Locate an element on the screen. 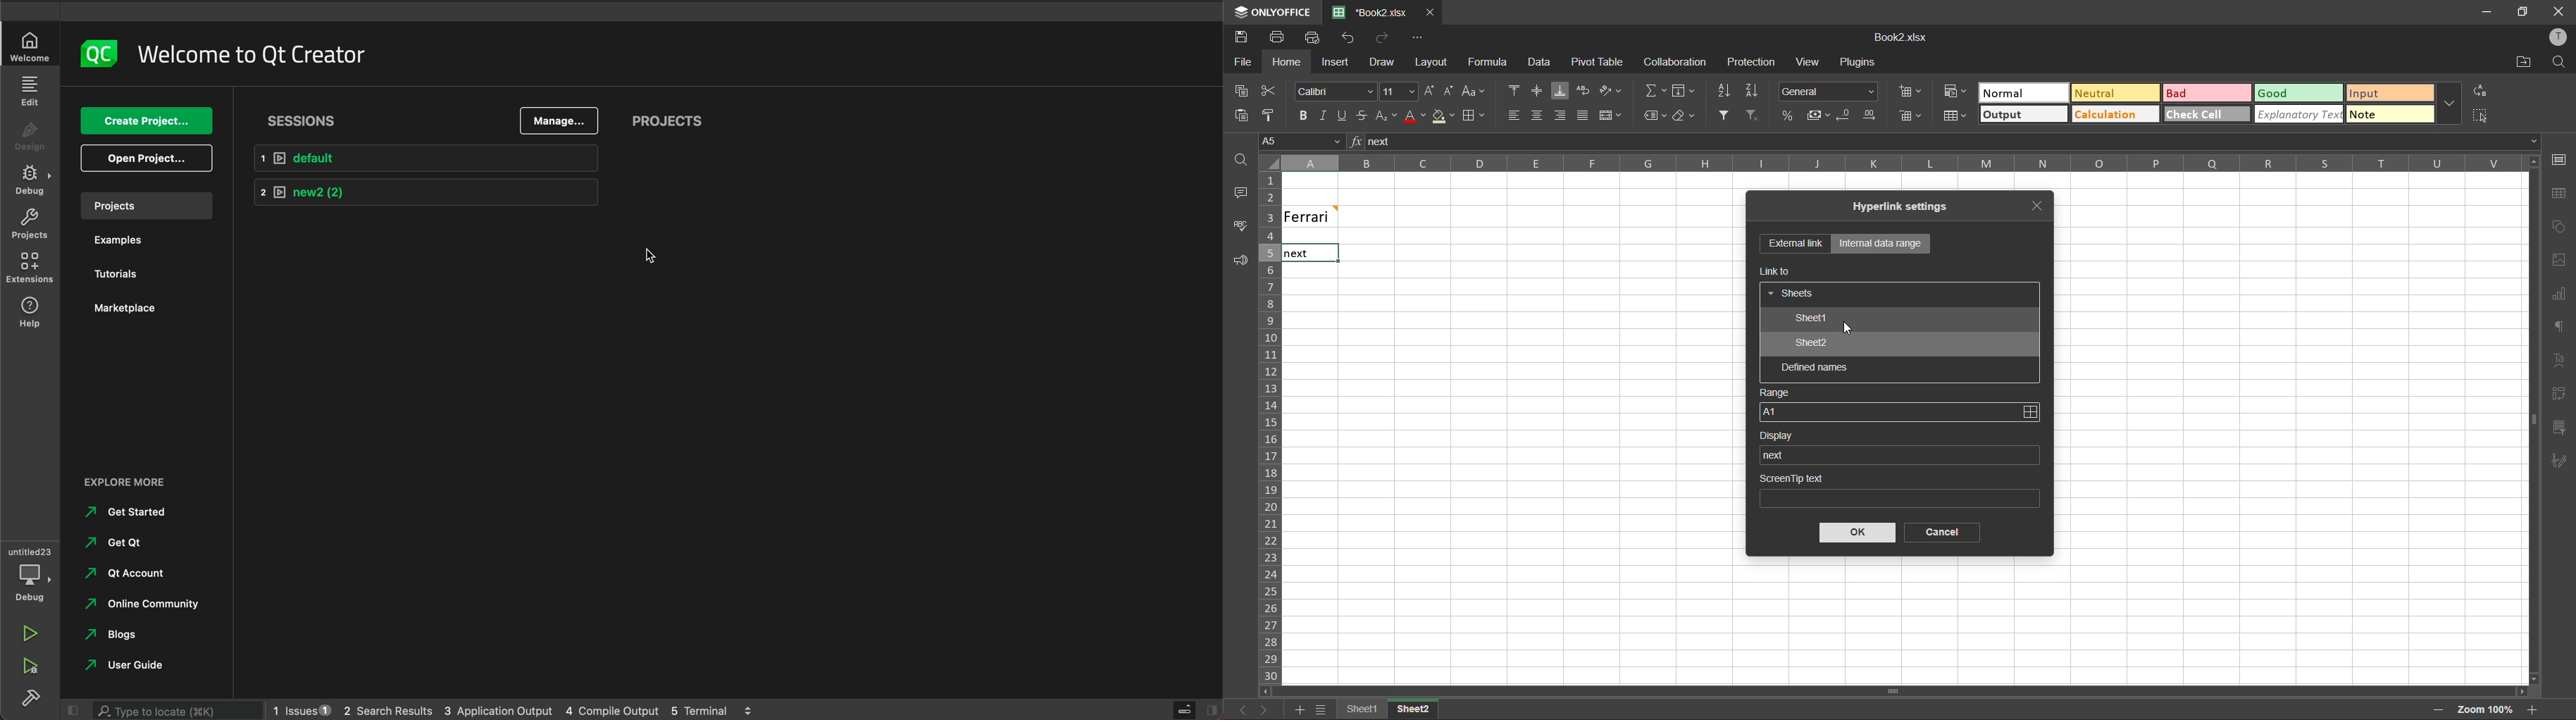 The width and height of the screenshot is (2576, 728). build is located at coordinates (32, 696).